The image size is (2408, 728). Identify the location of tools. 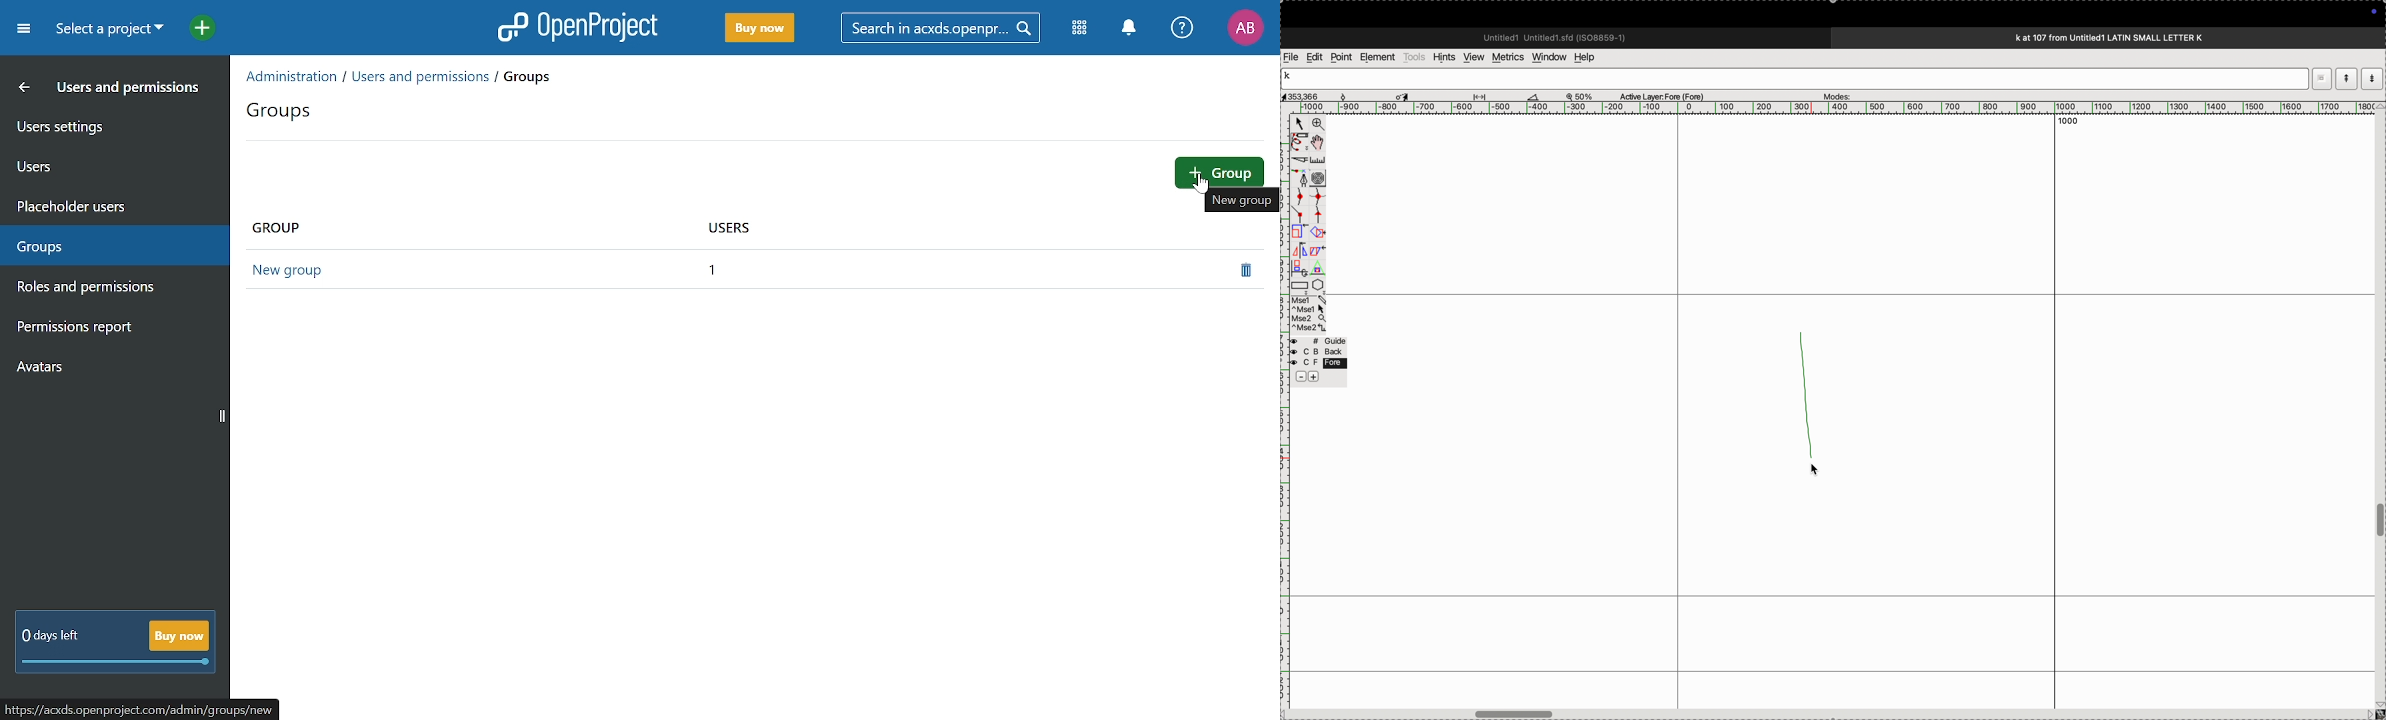
(1414, 57).